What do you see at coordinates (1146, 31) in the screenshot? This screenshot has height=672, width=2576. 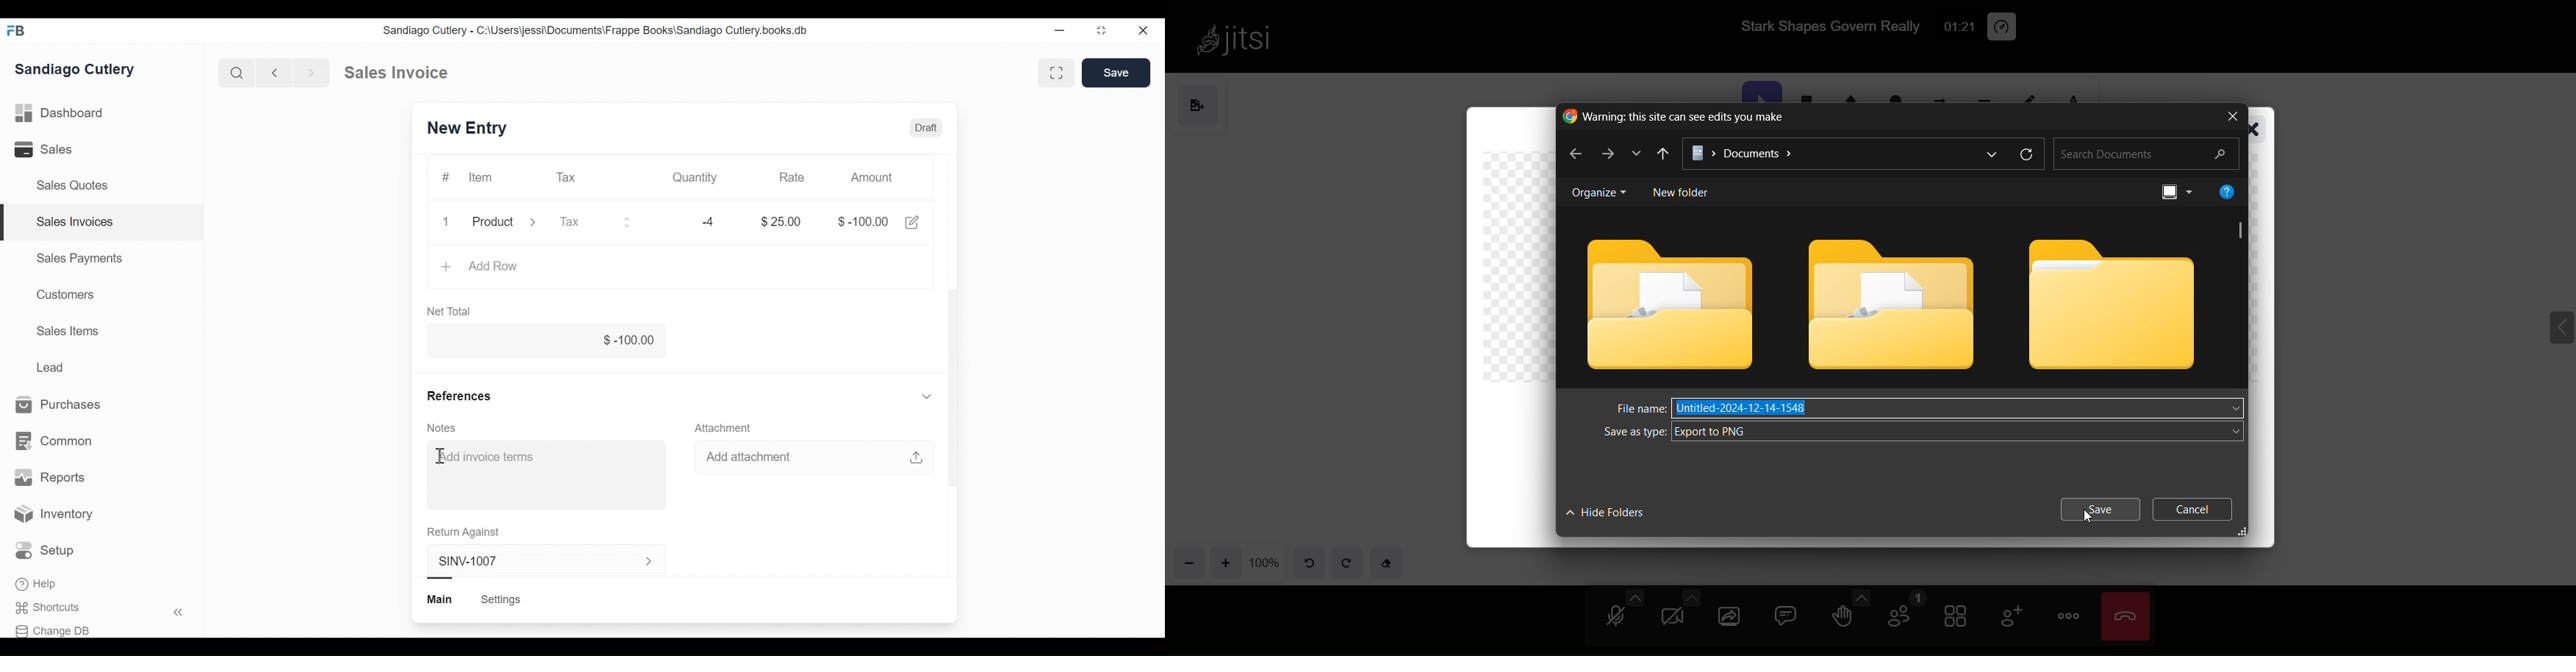 I see `Close` at bounding box center [1146, 31].